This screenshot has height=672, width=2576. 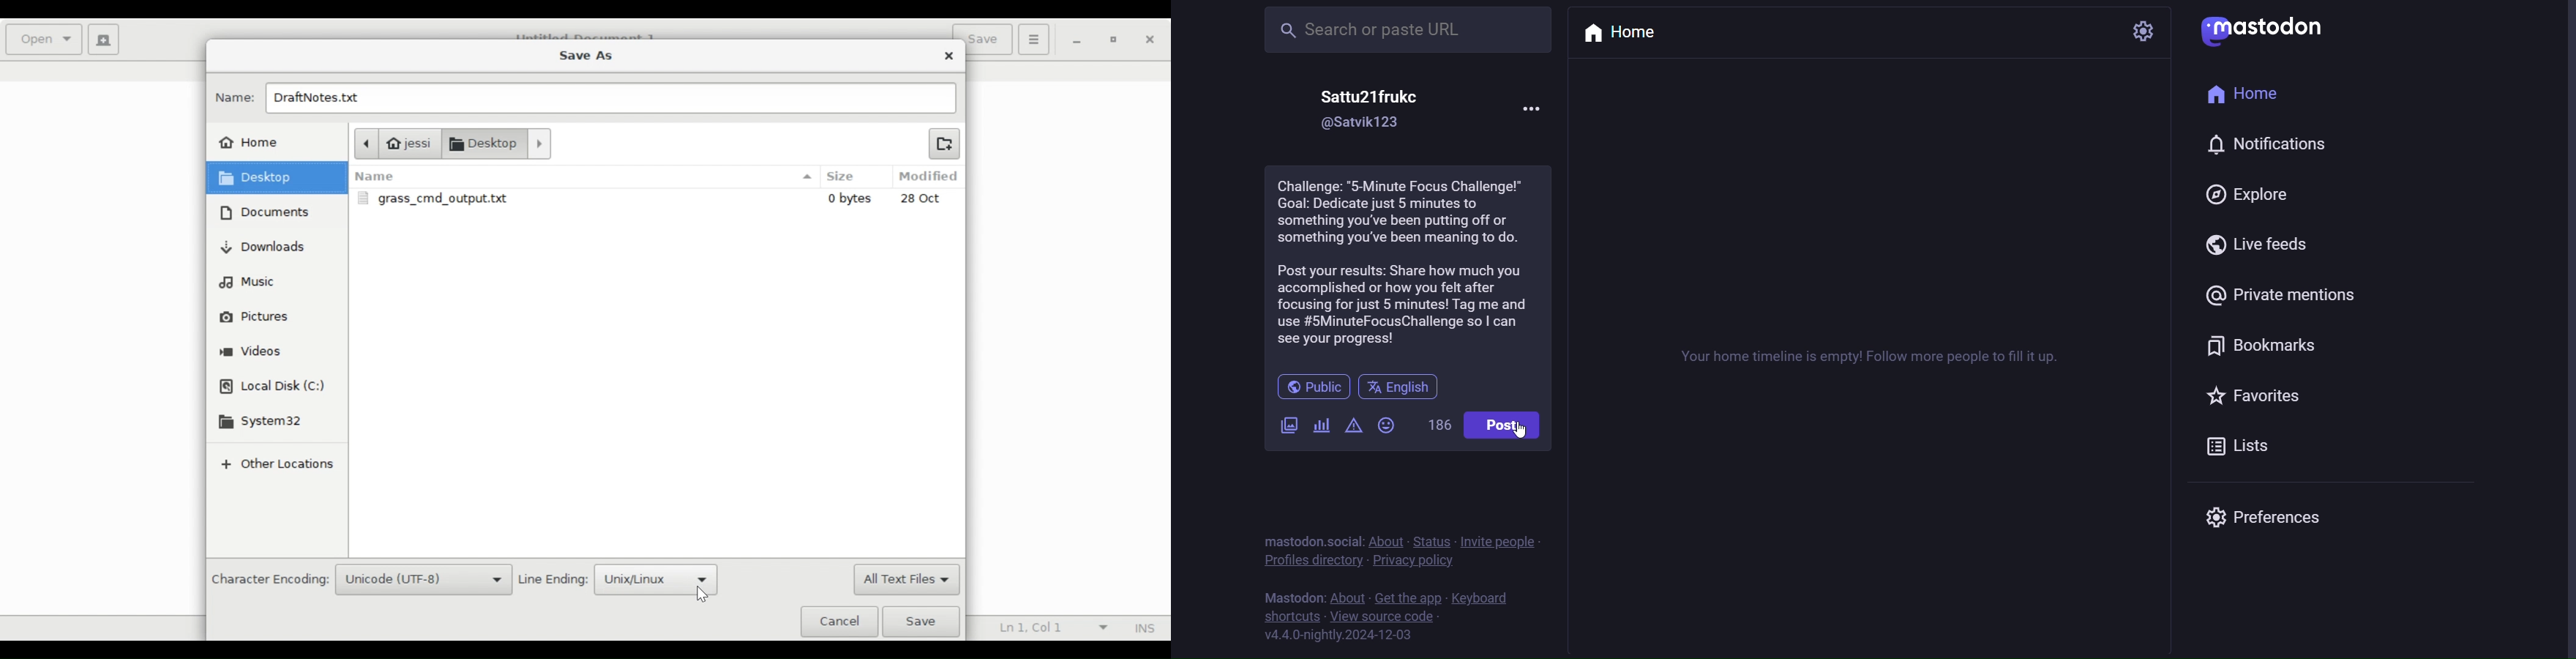 What do you see at coordinates (1312, 385) in the screenshot?
I see `public` at bounding box center [1312, 385].